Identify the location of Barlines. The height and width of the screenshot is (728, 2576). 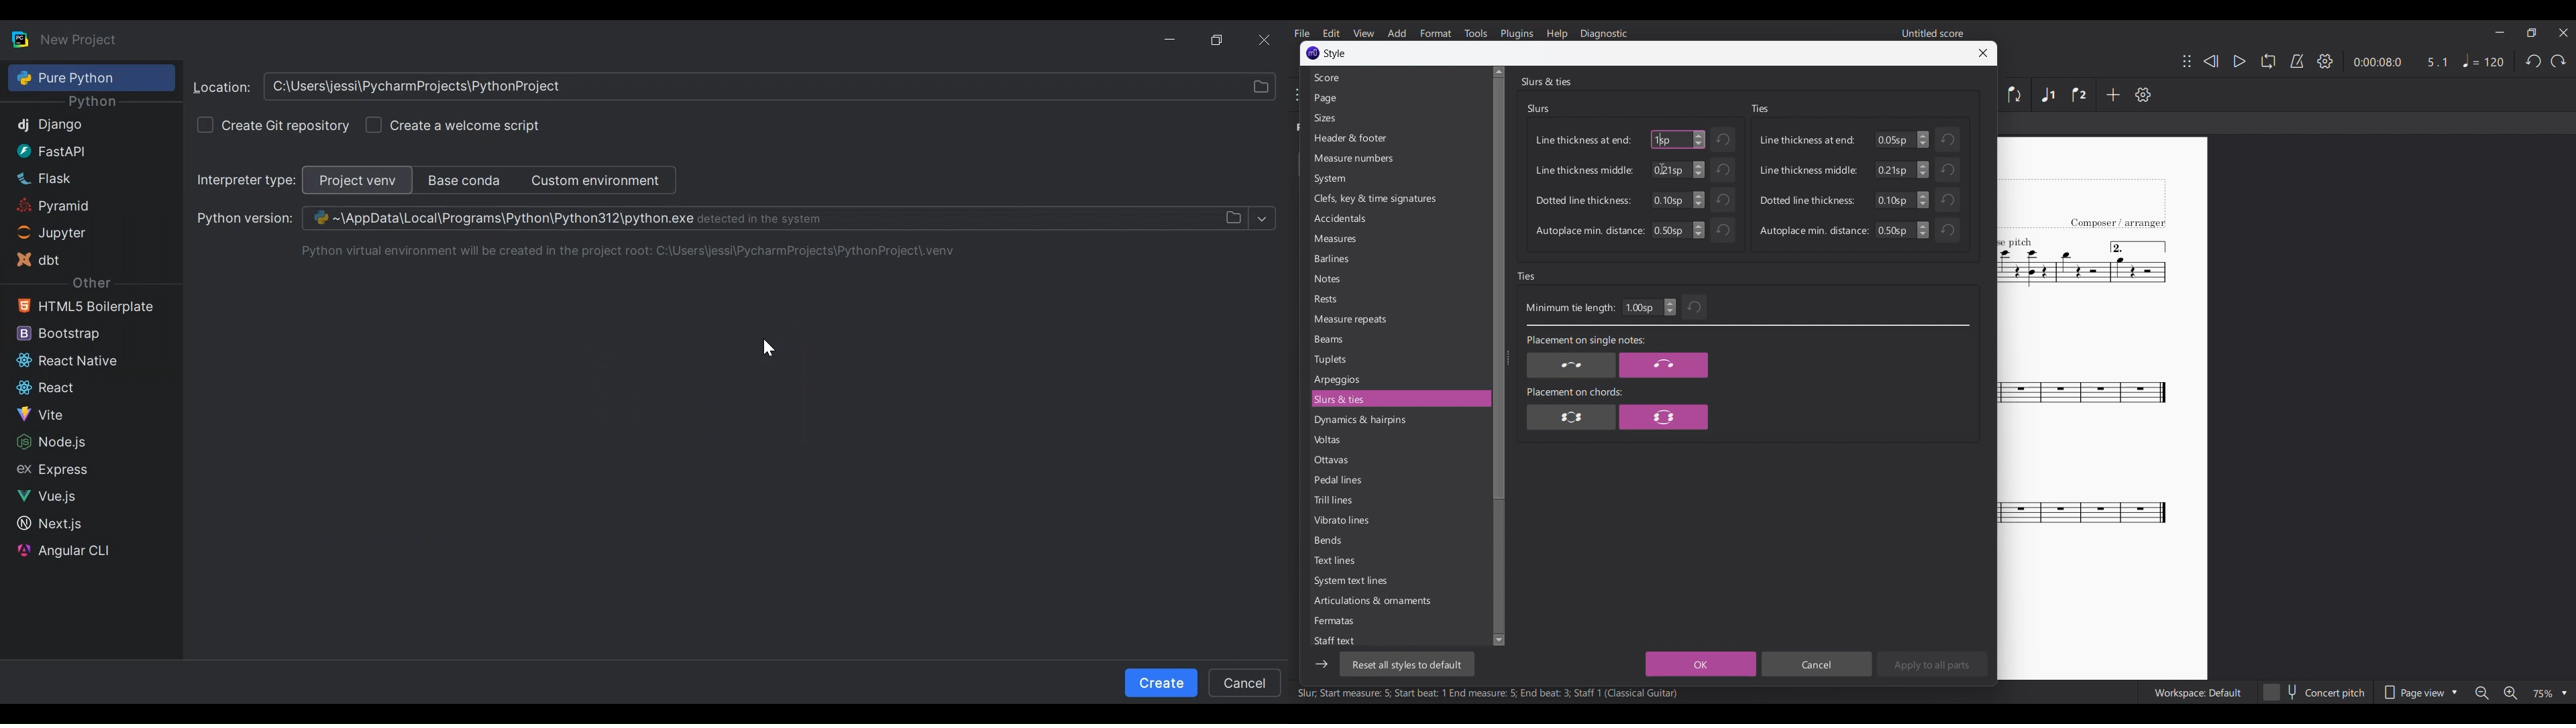
(1399, 258).